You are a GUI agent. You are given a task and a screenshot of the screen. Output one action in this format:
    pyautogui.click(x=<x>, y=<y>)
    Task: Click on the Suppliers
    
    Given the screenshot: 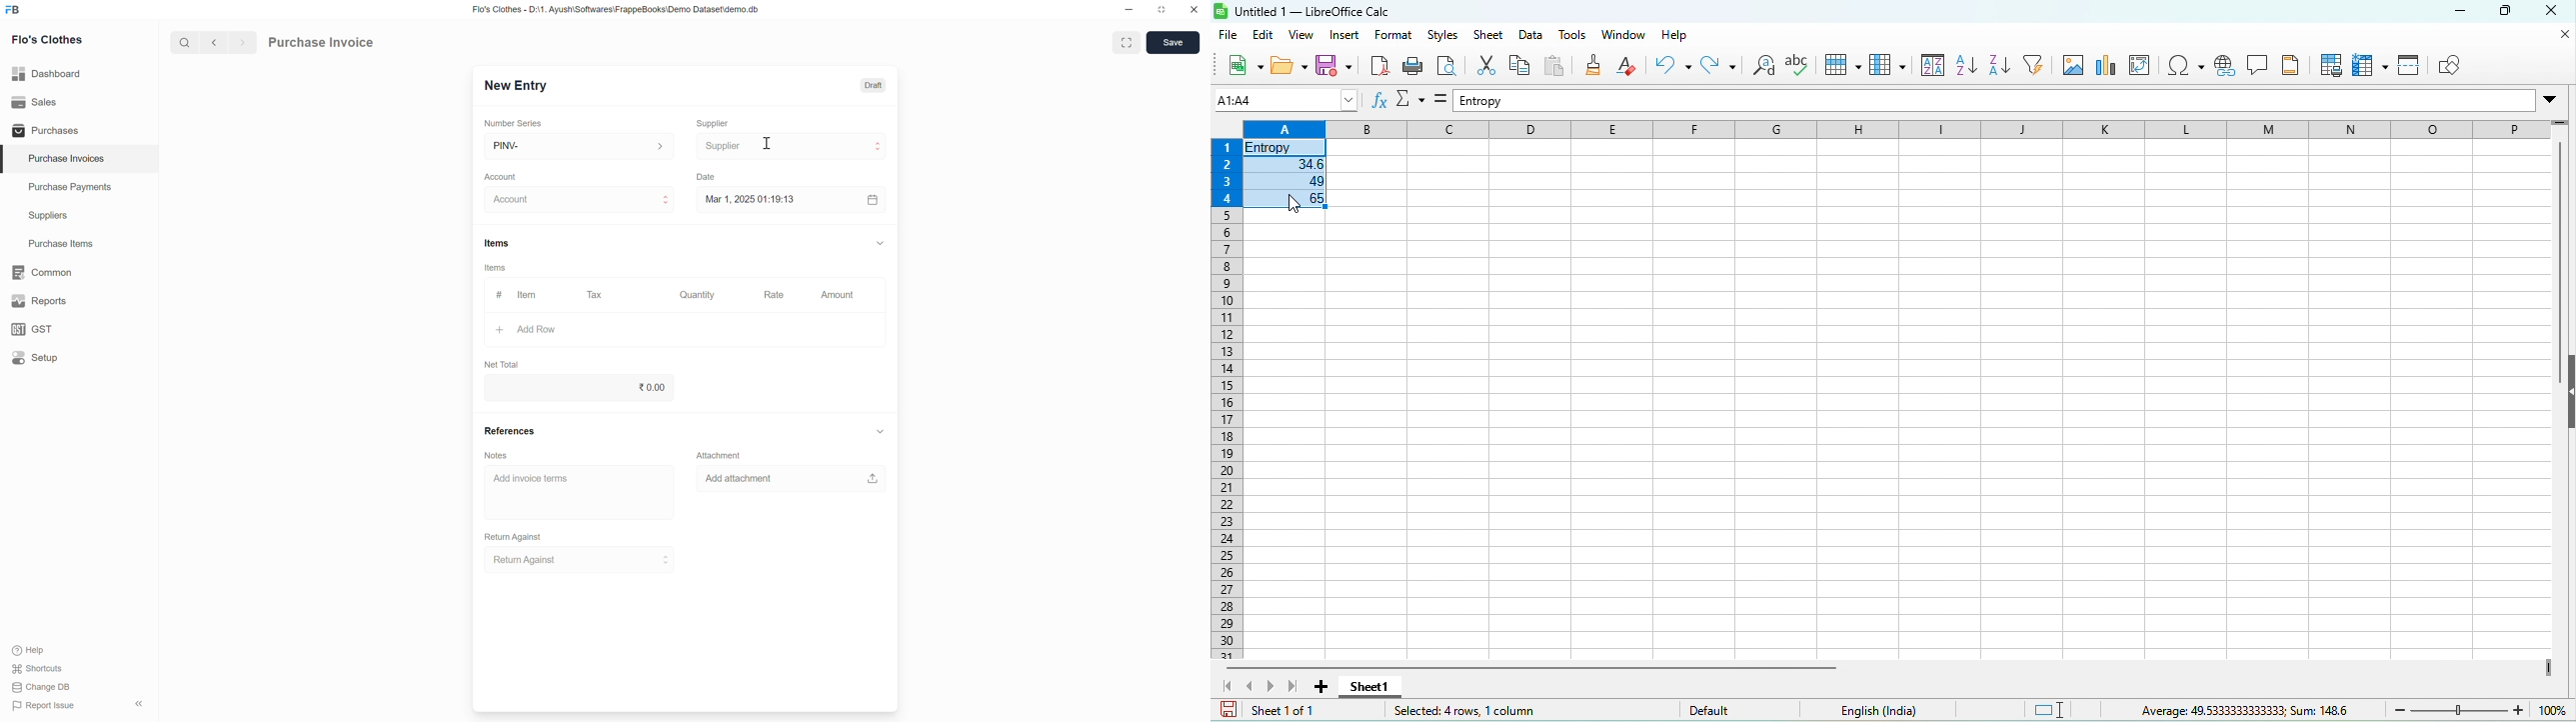 What is the action you would take?
    pyautogui.click(x=41, y=216)
    